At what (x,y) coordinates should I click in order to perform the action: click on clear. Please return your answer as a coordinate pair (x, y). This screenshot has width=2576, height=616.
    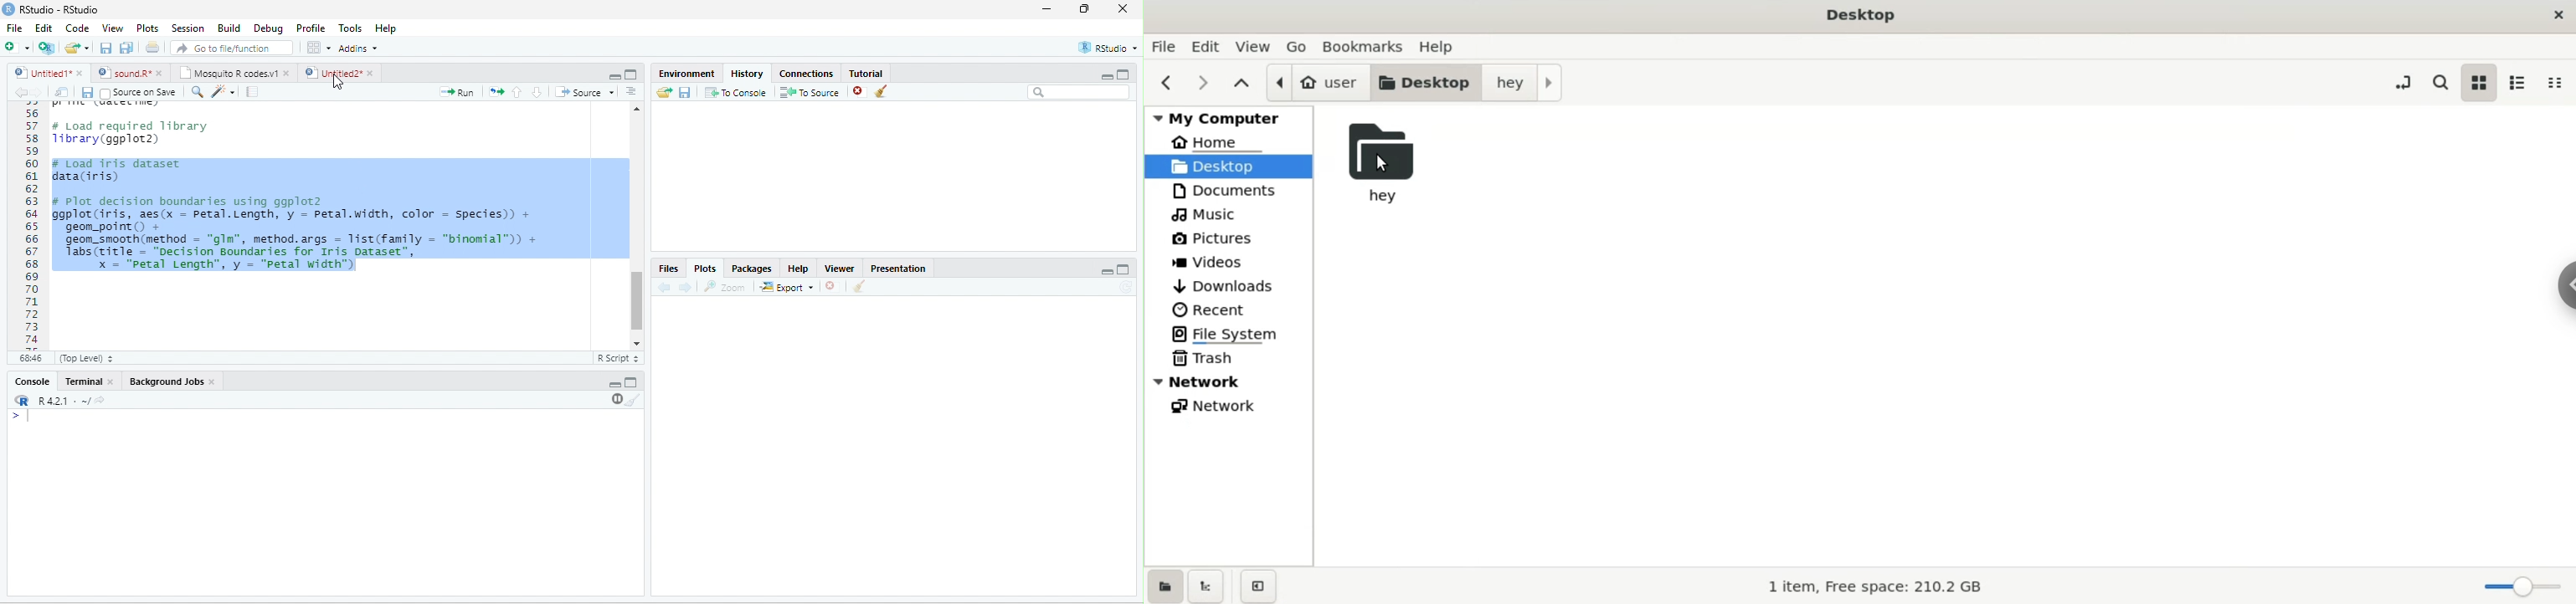
    Looking at the image, I should click on (860, 286).